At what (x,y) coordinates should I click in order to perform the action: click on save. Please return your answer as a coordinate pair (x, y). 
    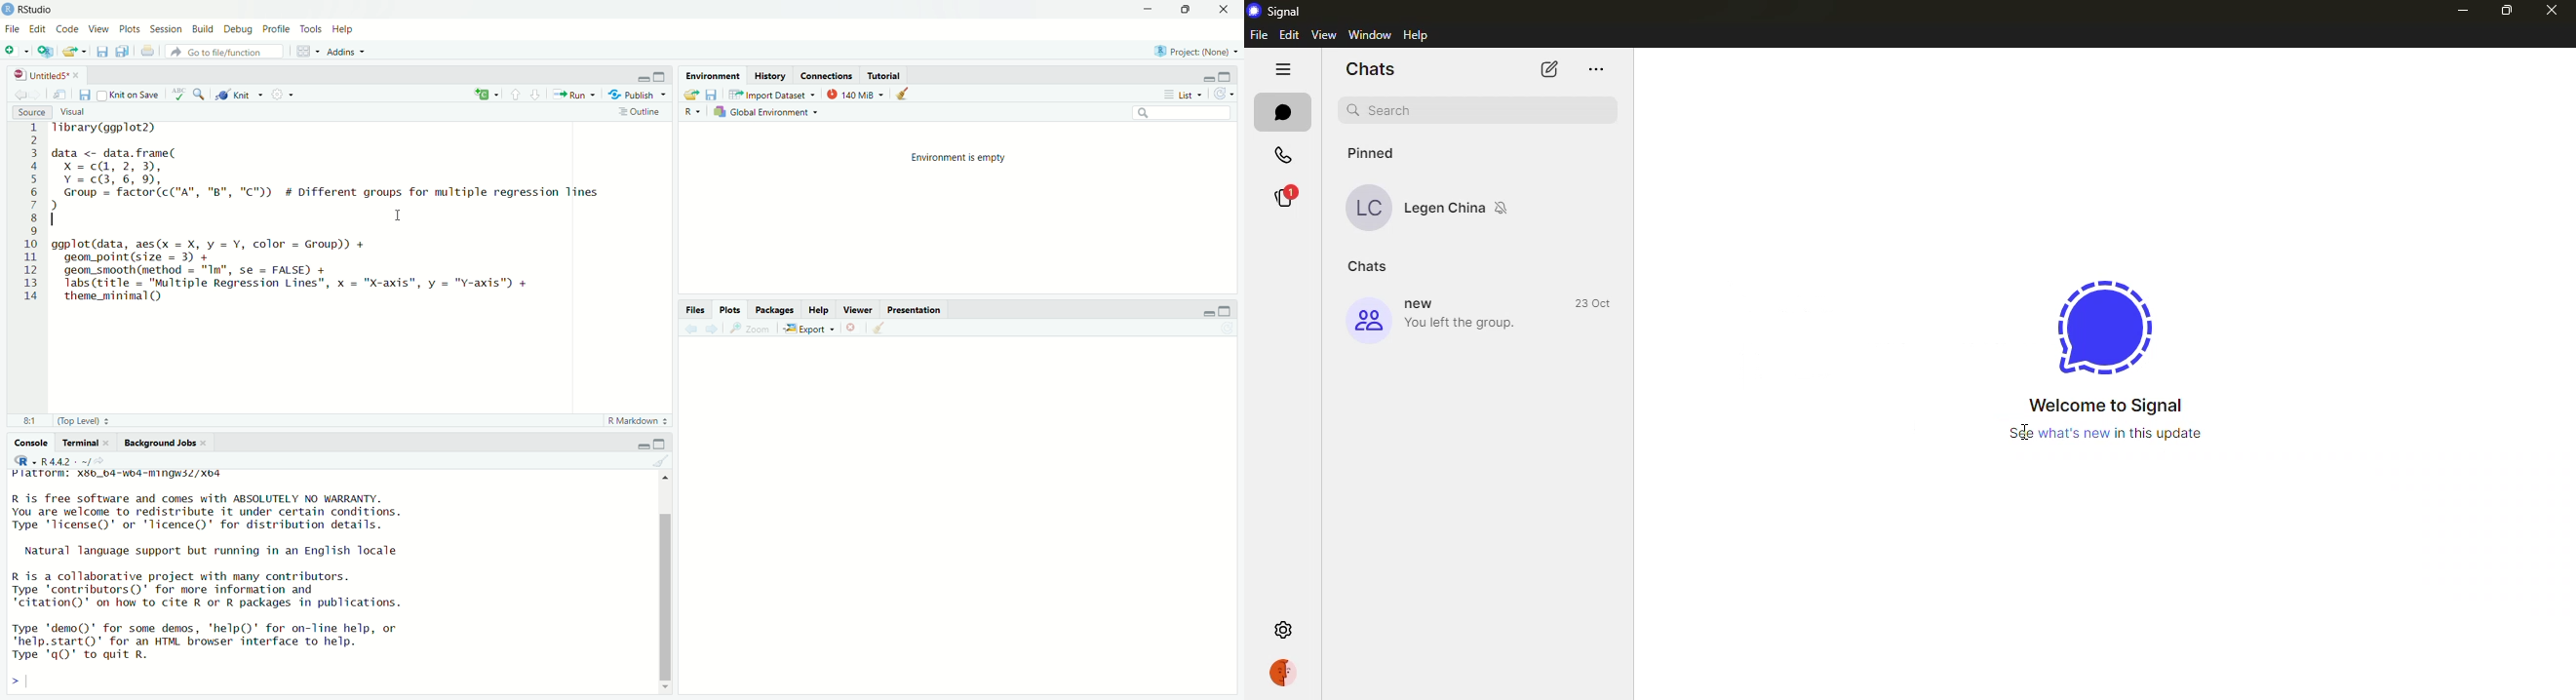
    Looking at the image, I should click on (99, 51).